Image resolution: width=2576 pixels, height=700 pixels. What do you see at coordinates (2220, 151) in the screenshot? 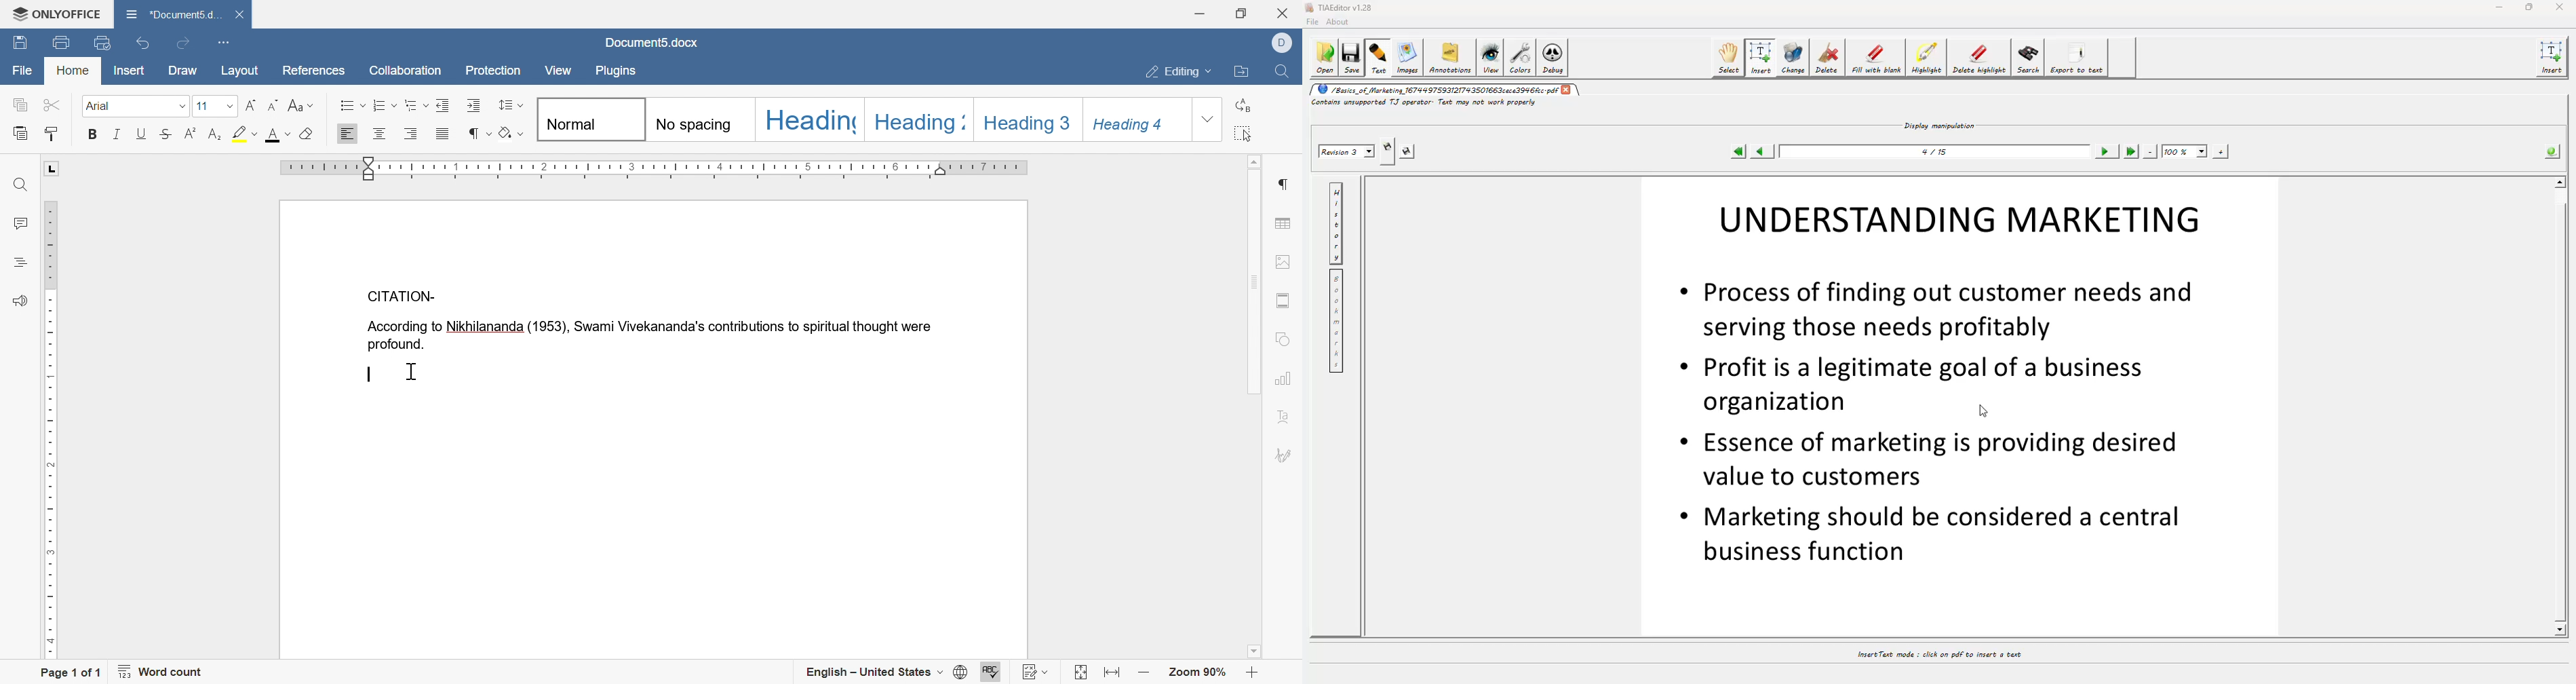
I see `zoom in` at bounding box center [2220, 151].